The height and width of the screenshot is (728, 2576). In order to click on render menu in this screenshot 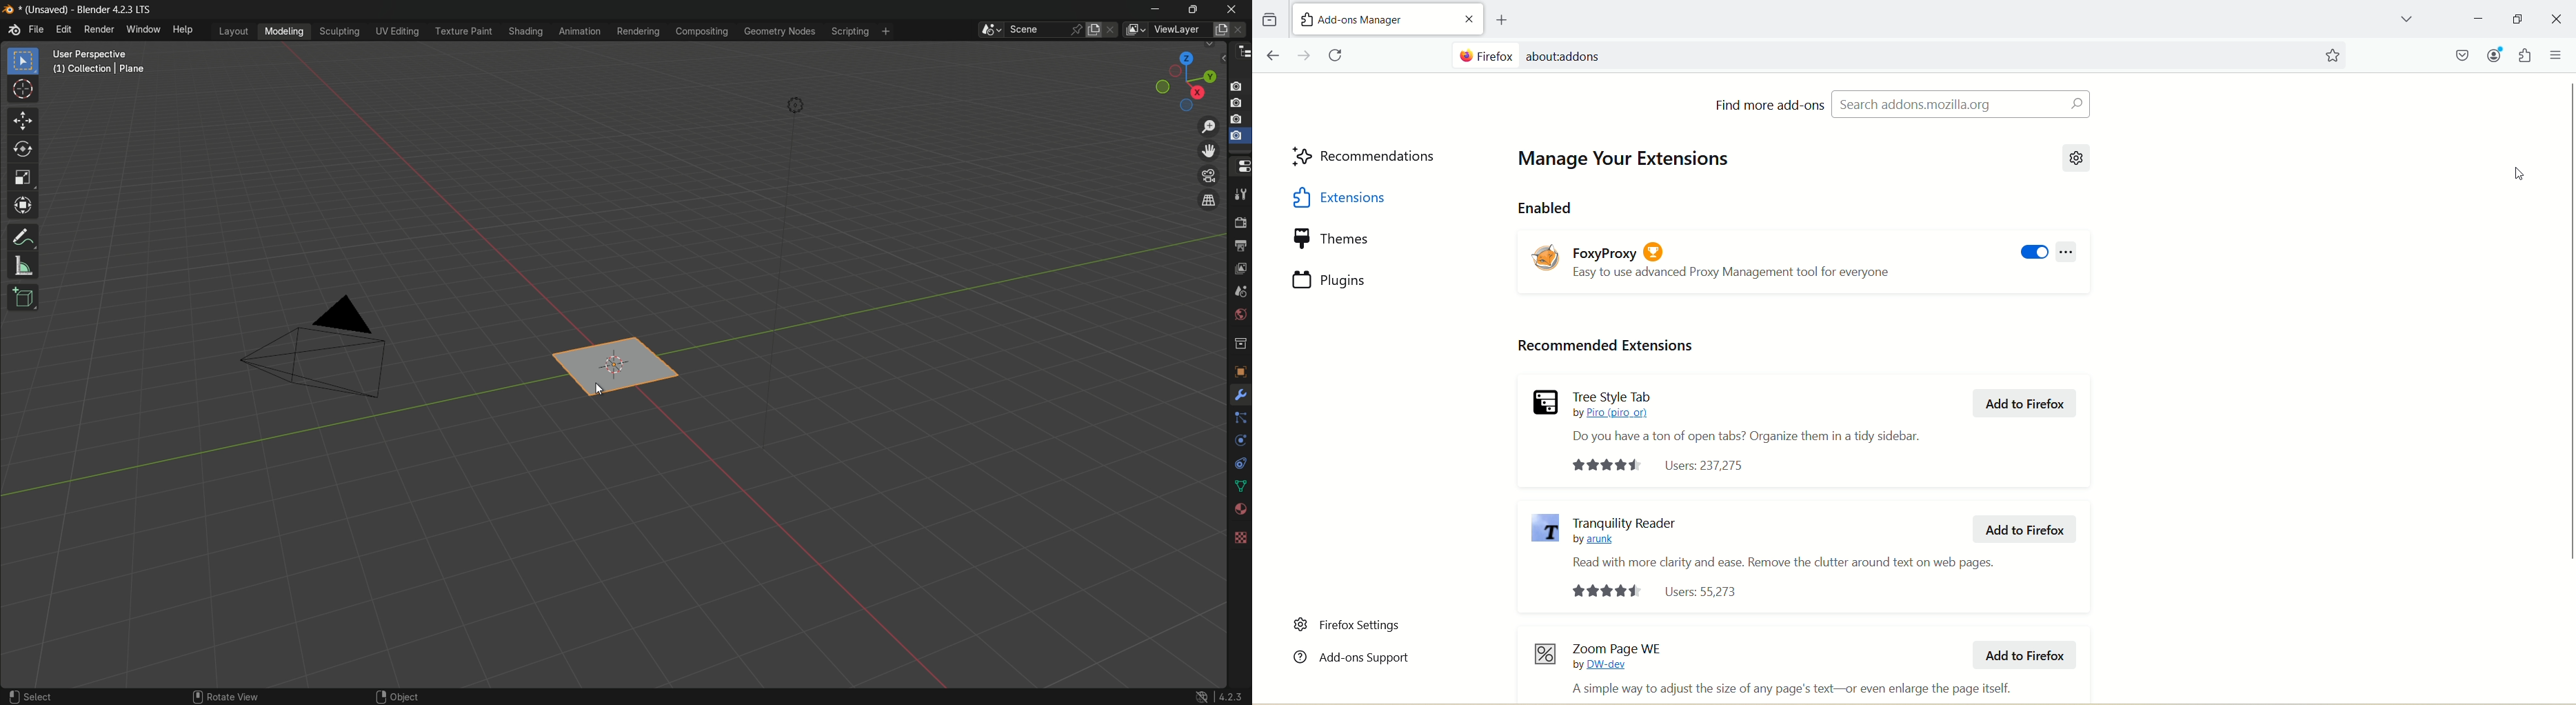, I will do `click(100, 31)`.